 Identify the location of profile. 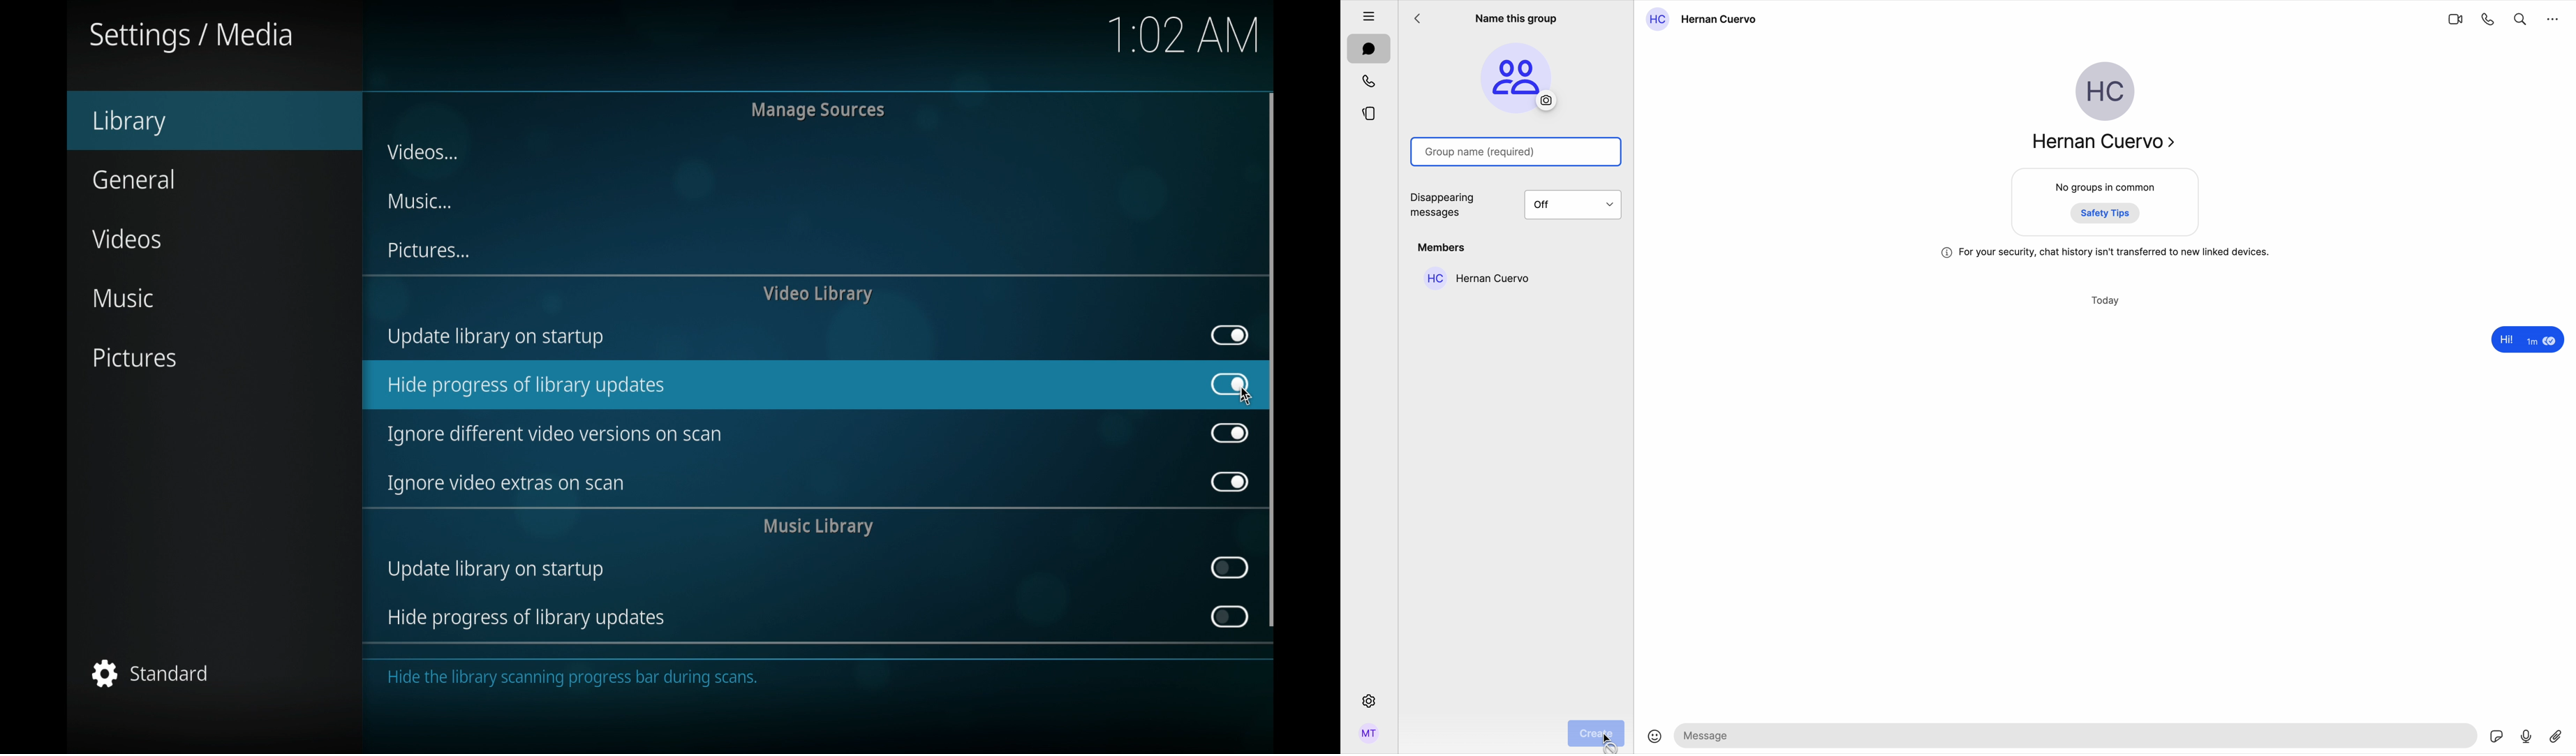
(1369, 737).